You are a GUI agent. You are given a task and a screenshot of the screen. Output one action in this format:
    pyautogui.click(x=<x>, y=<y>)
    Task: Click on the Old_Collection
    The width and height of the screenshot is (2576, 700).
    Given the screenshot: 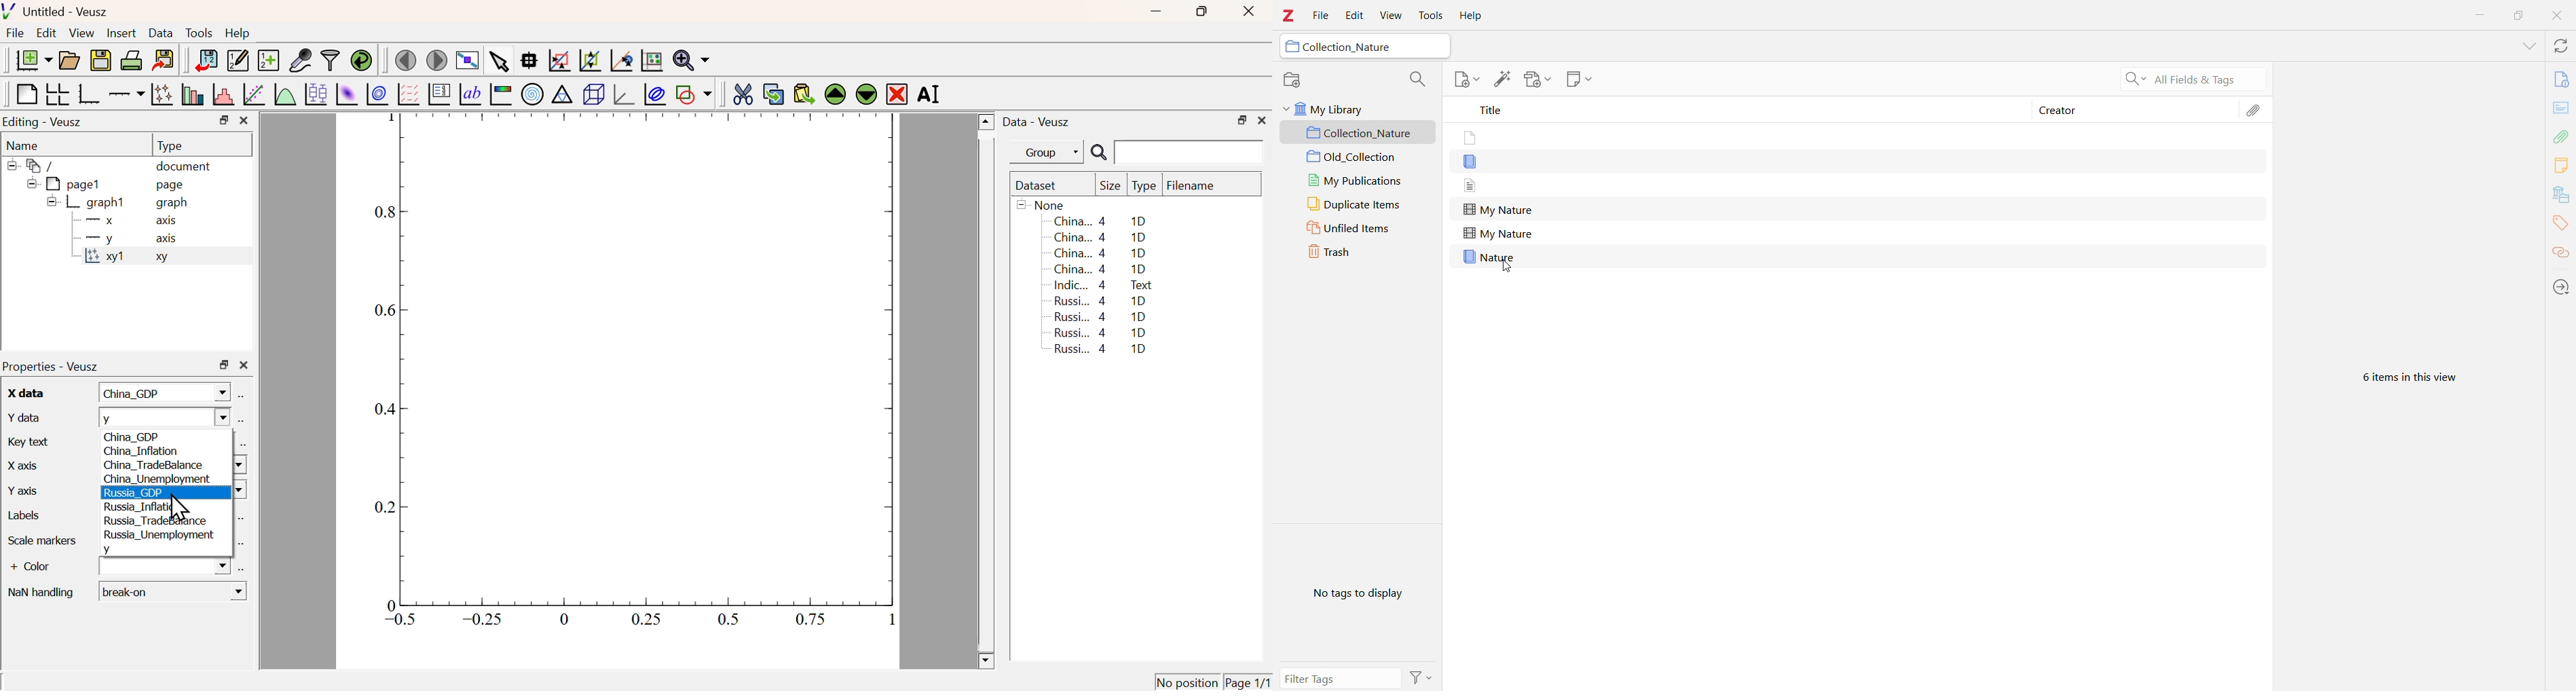 What is the action you would take?
    pyautogui.click(x=1359, y=157)
    